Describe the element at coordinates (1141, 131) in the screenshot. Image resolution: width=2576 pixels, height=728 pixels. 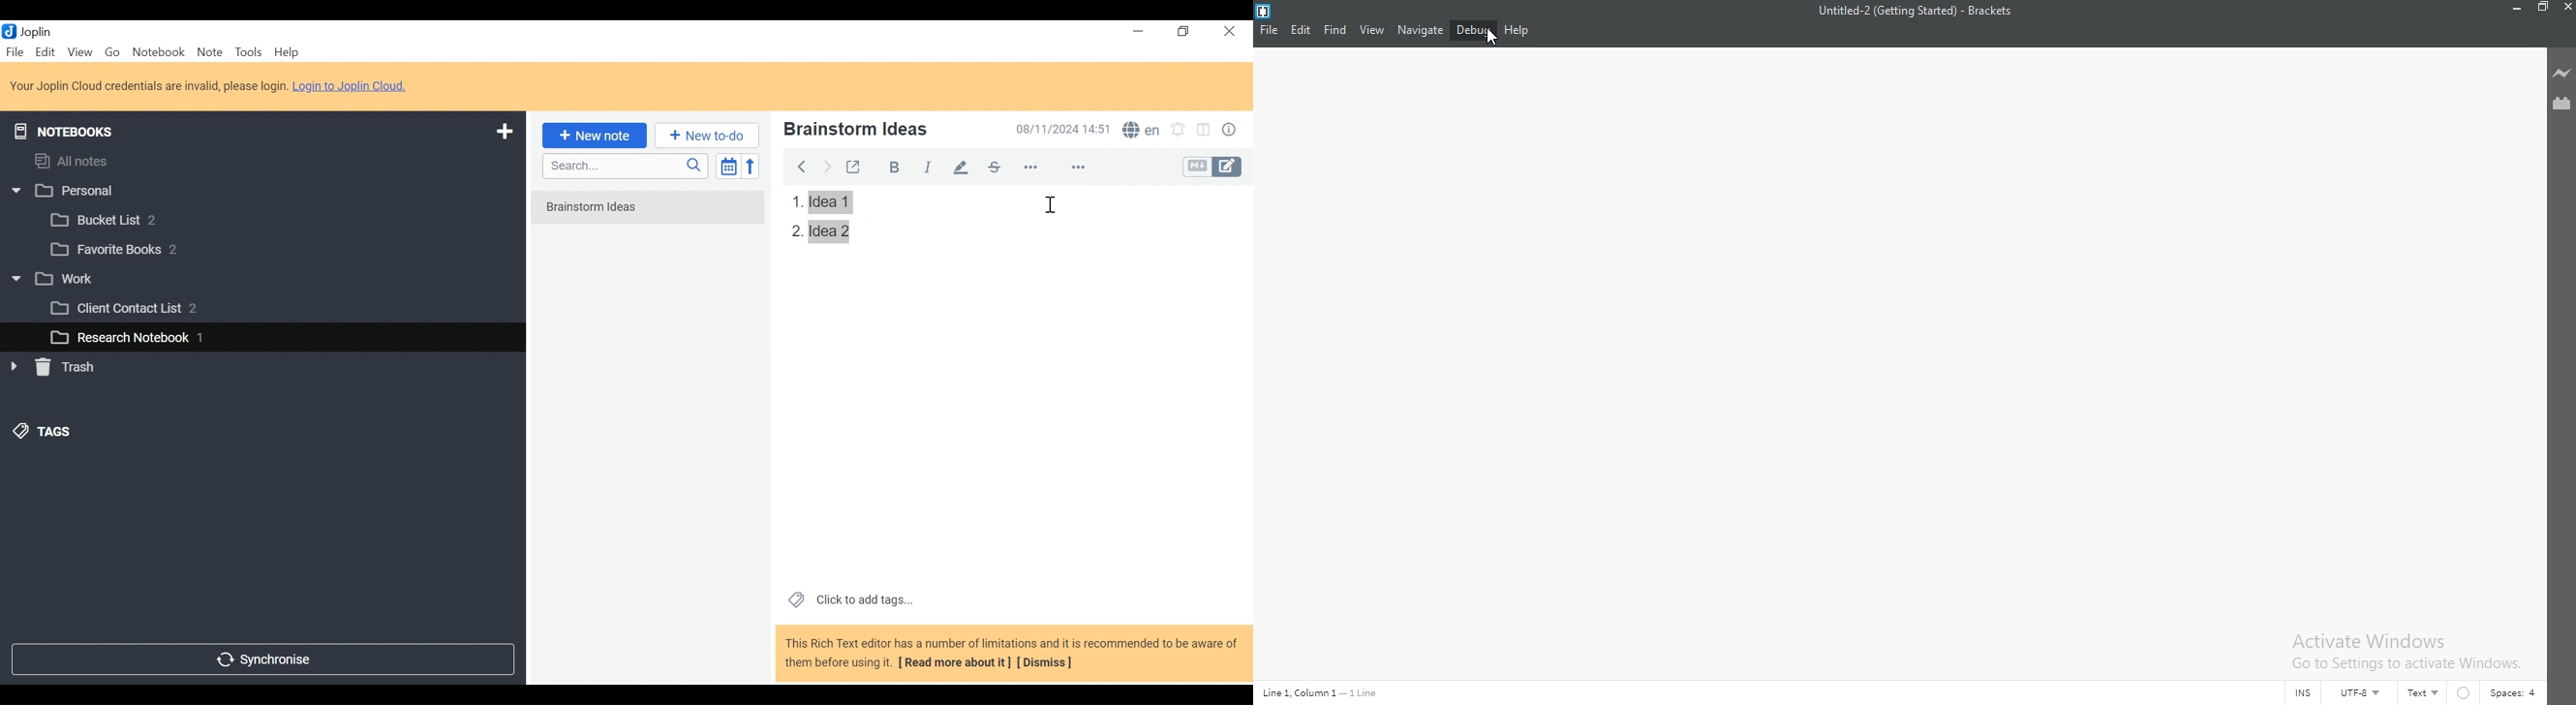
I see `Spell Checker` at that location.